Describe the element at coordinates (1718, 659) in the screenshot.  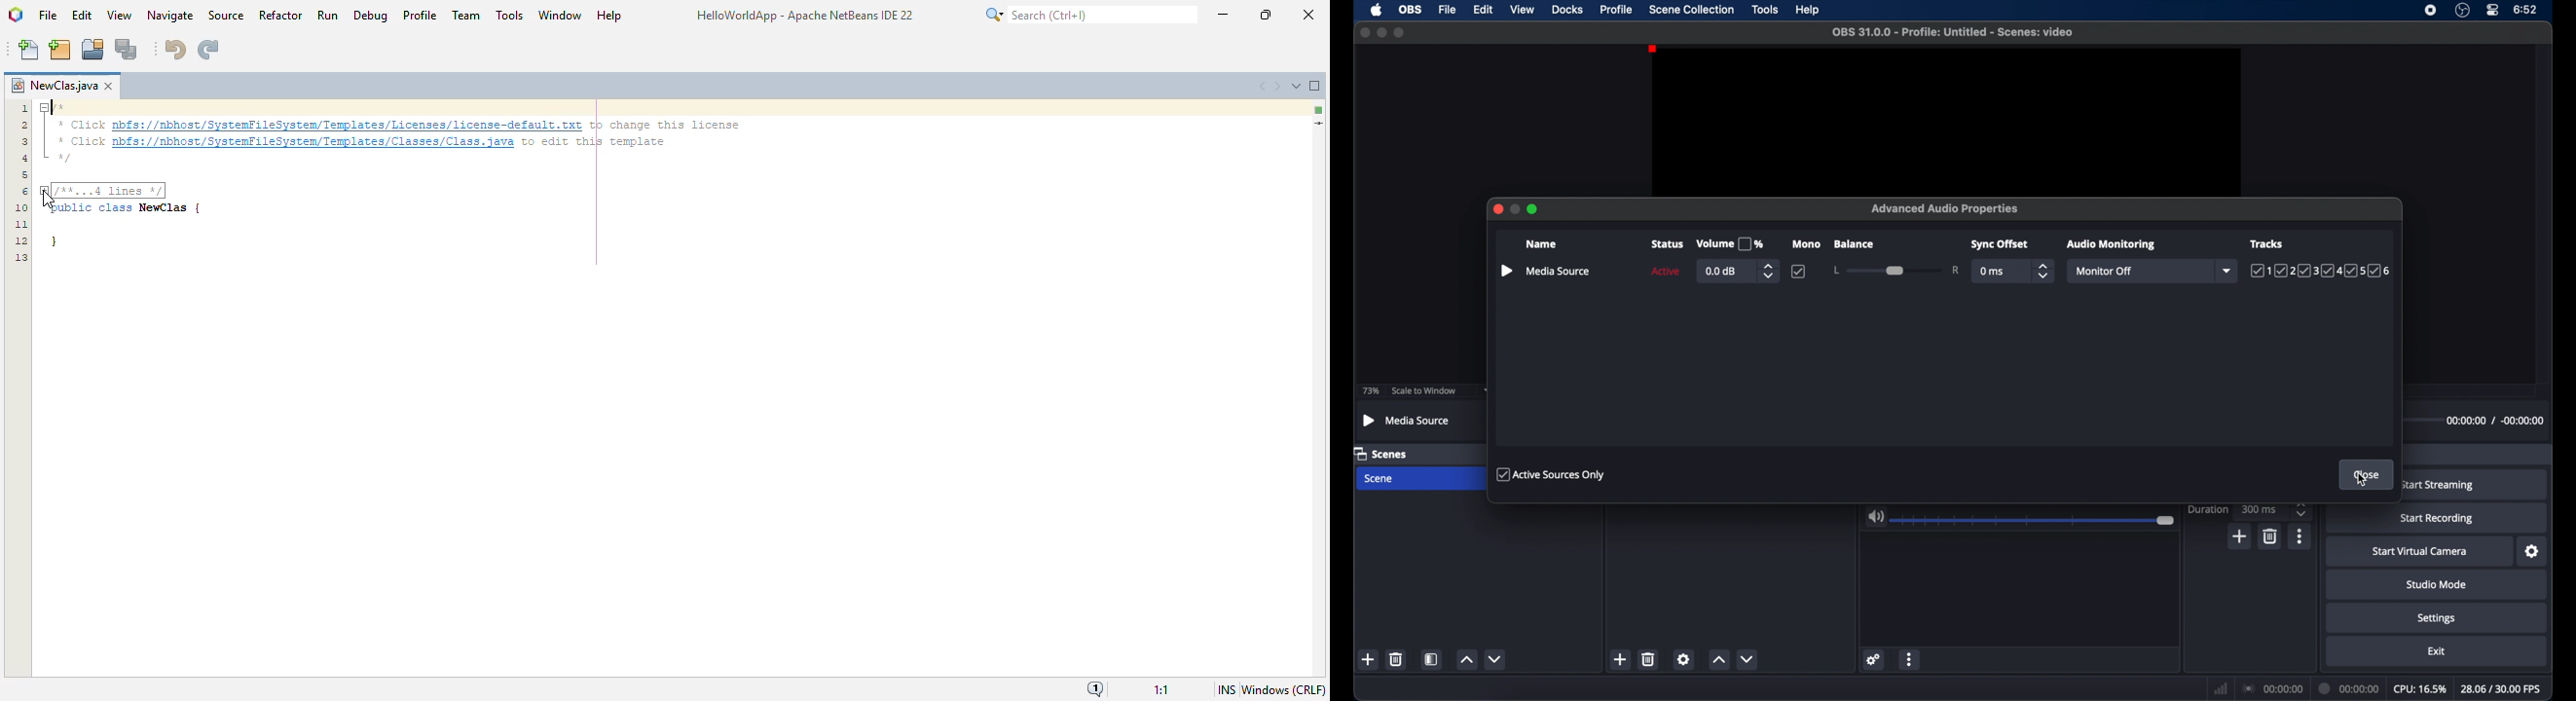
I see `increment` at that location.